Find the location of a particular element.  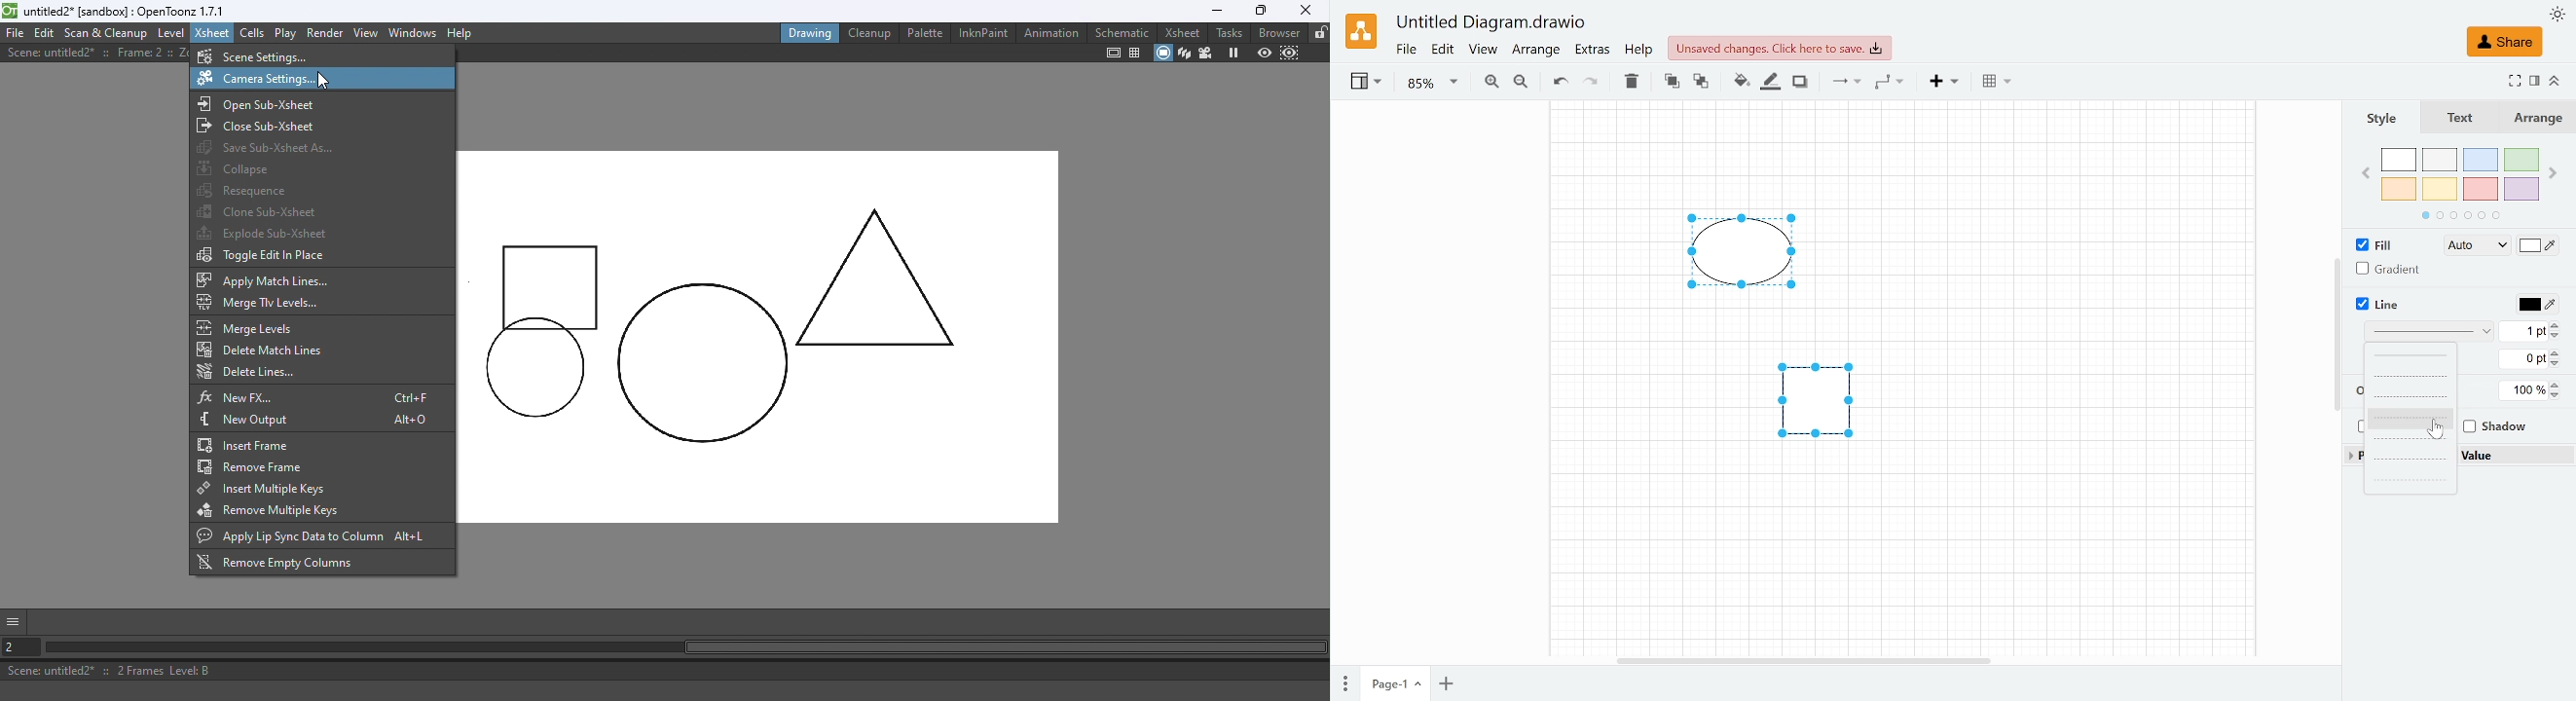

Level is located at coordinates (172, 31).